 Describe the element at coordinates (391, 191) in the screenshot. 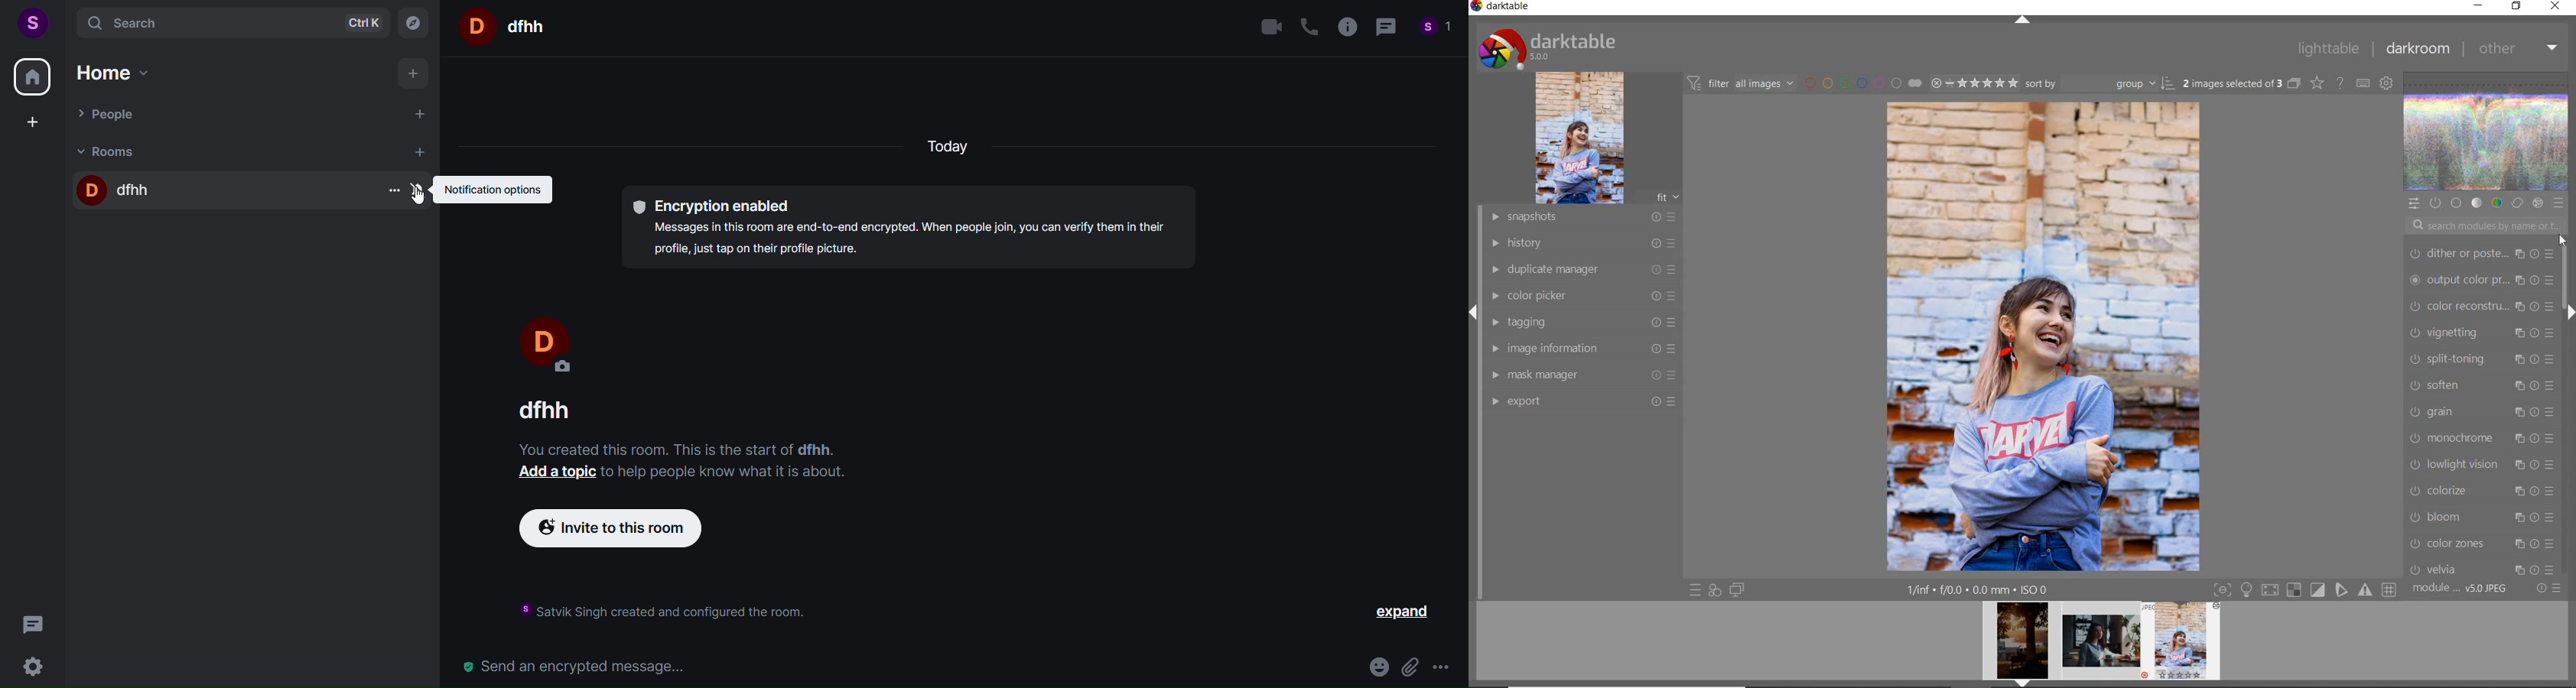

I see `room option` at that location.